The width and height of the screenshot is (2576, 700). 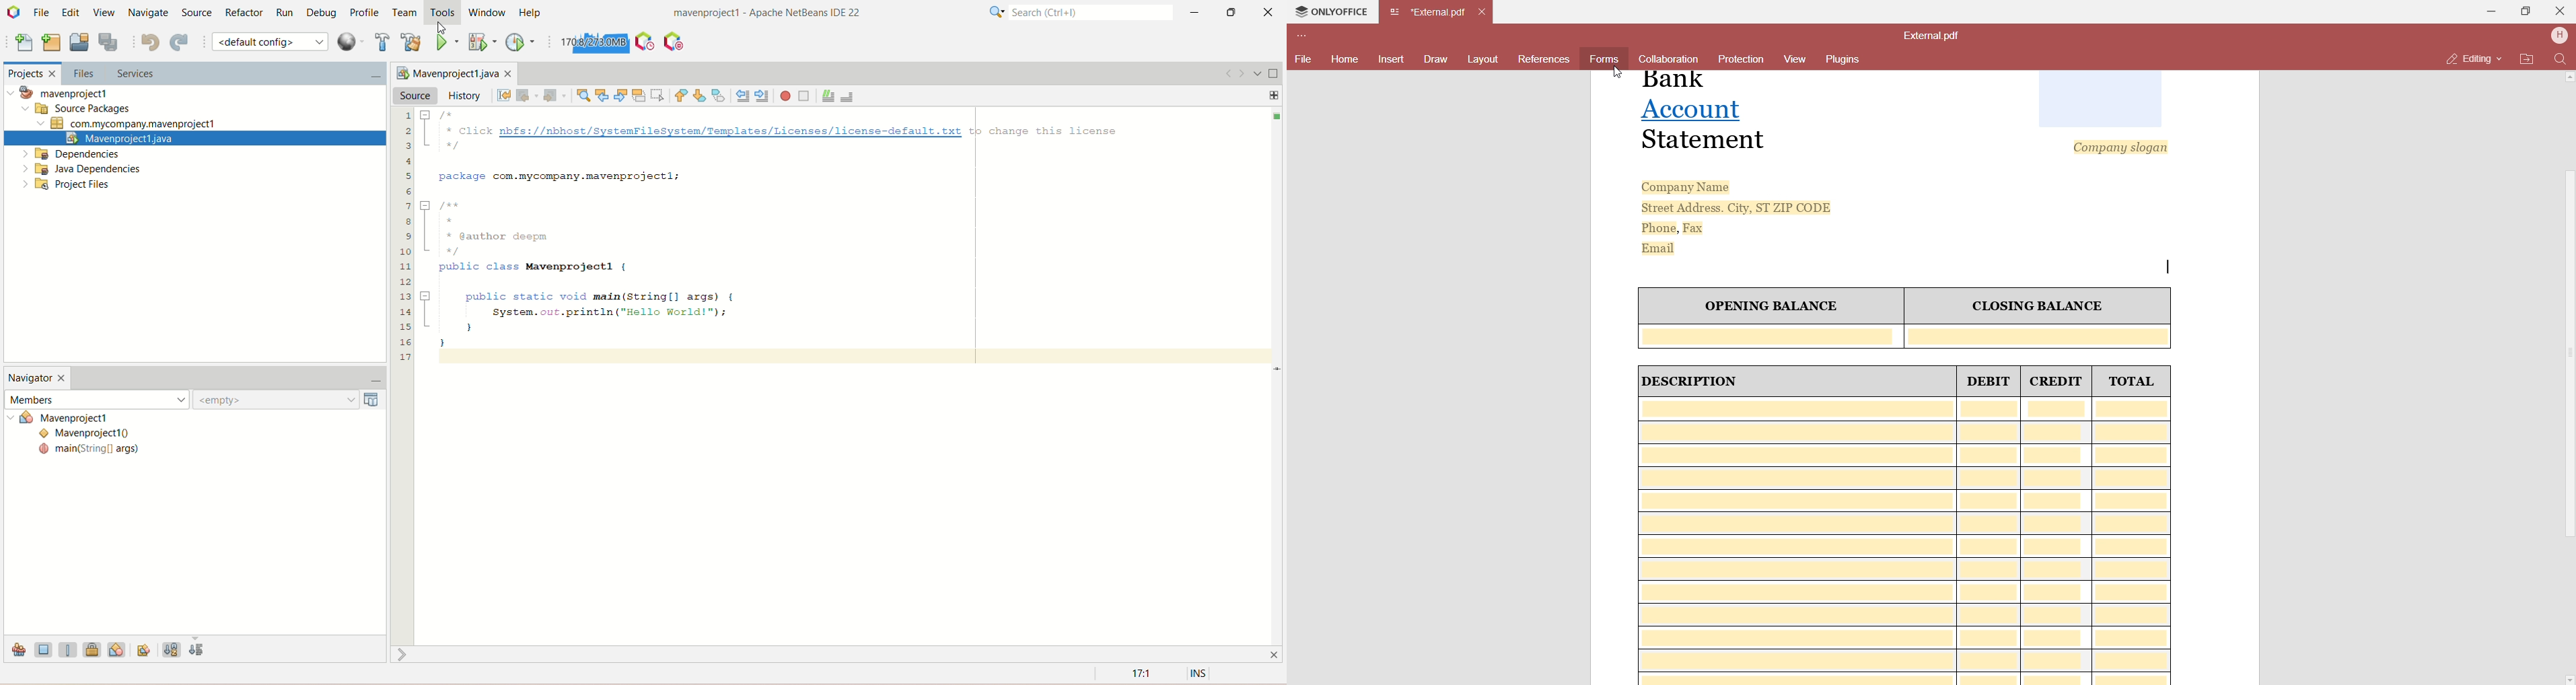 I want to click on Scroll Up, so click(x=2573, y=80).